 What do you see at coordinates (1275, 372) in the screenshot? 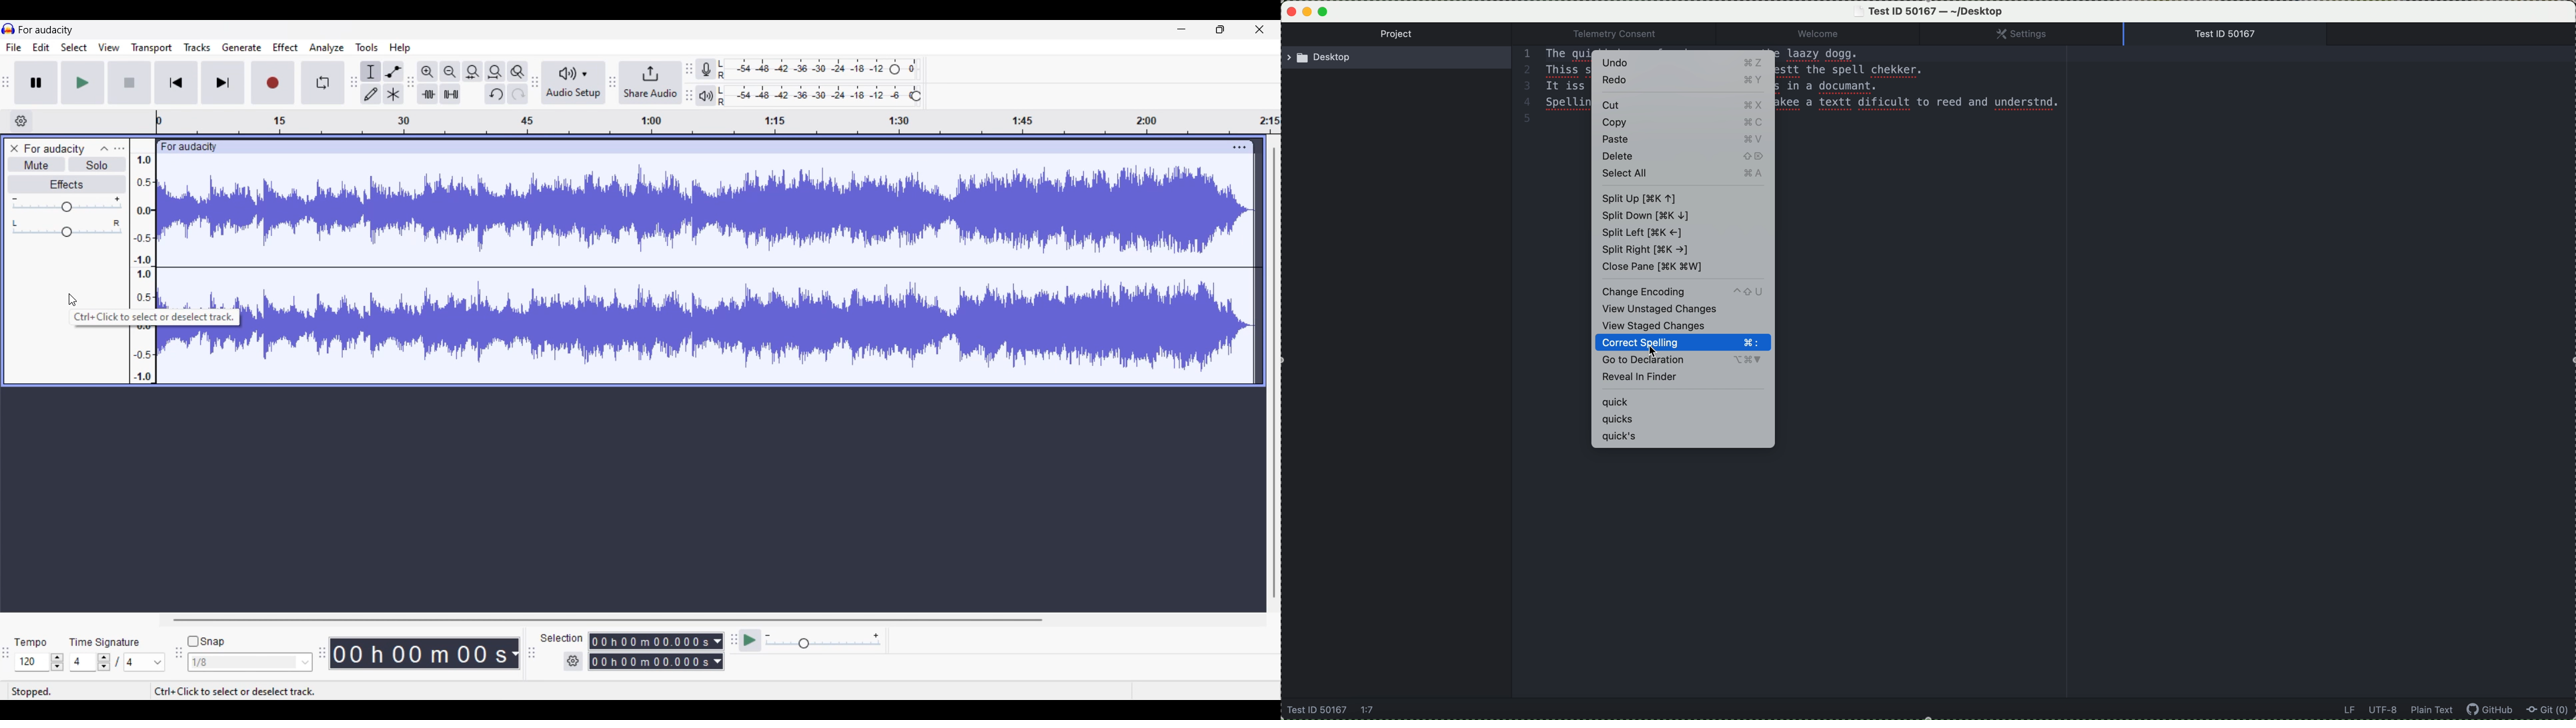
I see `Vertical slide bar` at bounding box center [1275, 372].